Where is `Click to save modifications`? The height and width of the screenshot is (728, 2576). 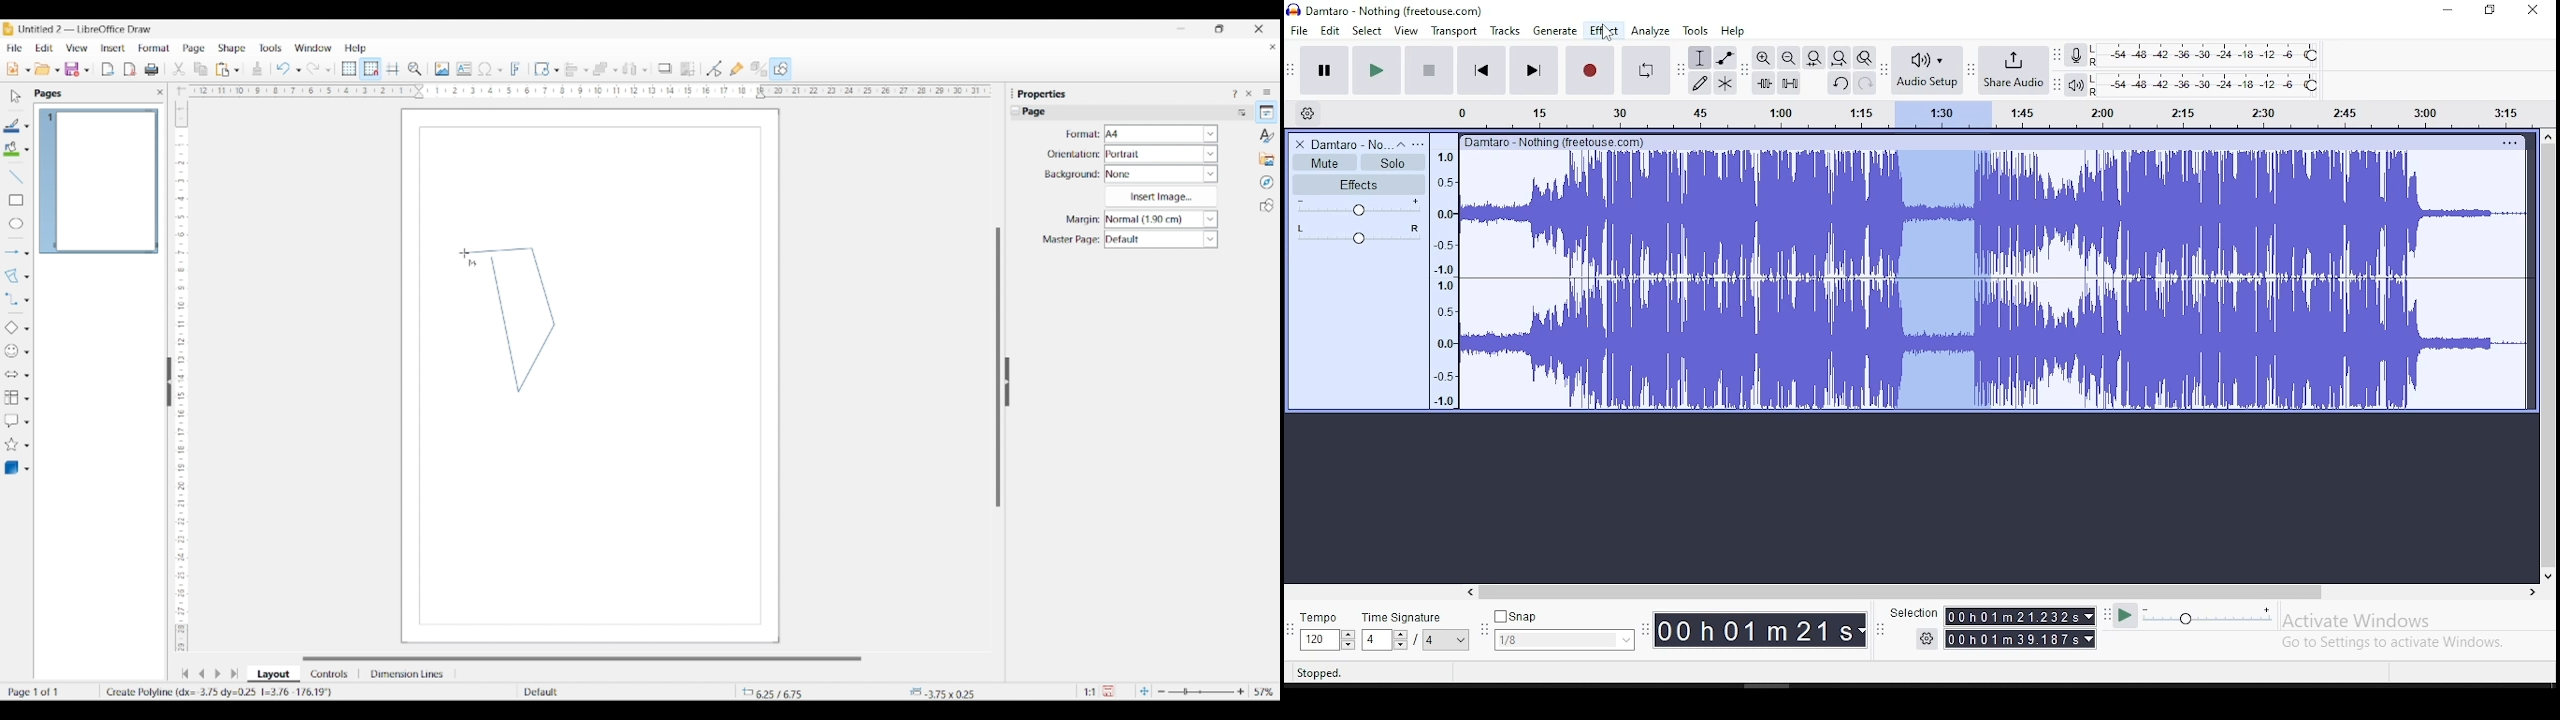 Click to save modifications is located at coordinates (1108, 691).